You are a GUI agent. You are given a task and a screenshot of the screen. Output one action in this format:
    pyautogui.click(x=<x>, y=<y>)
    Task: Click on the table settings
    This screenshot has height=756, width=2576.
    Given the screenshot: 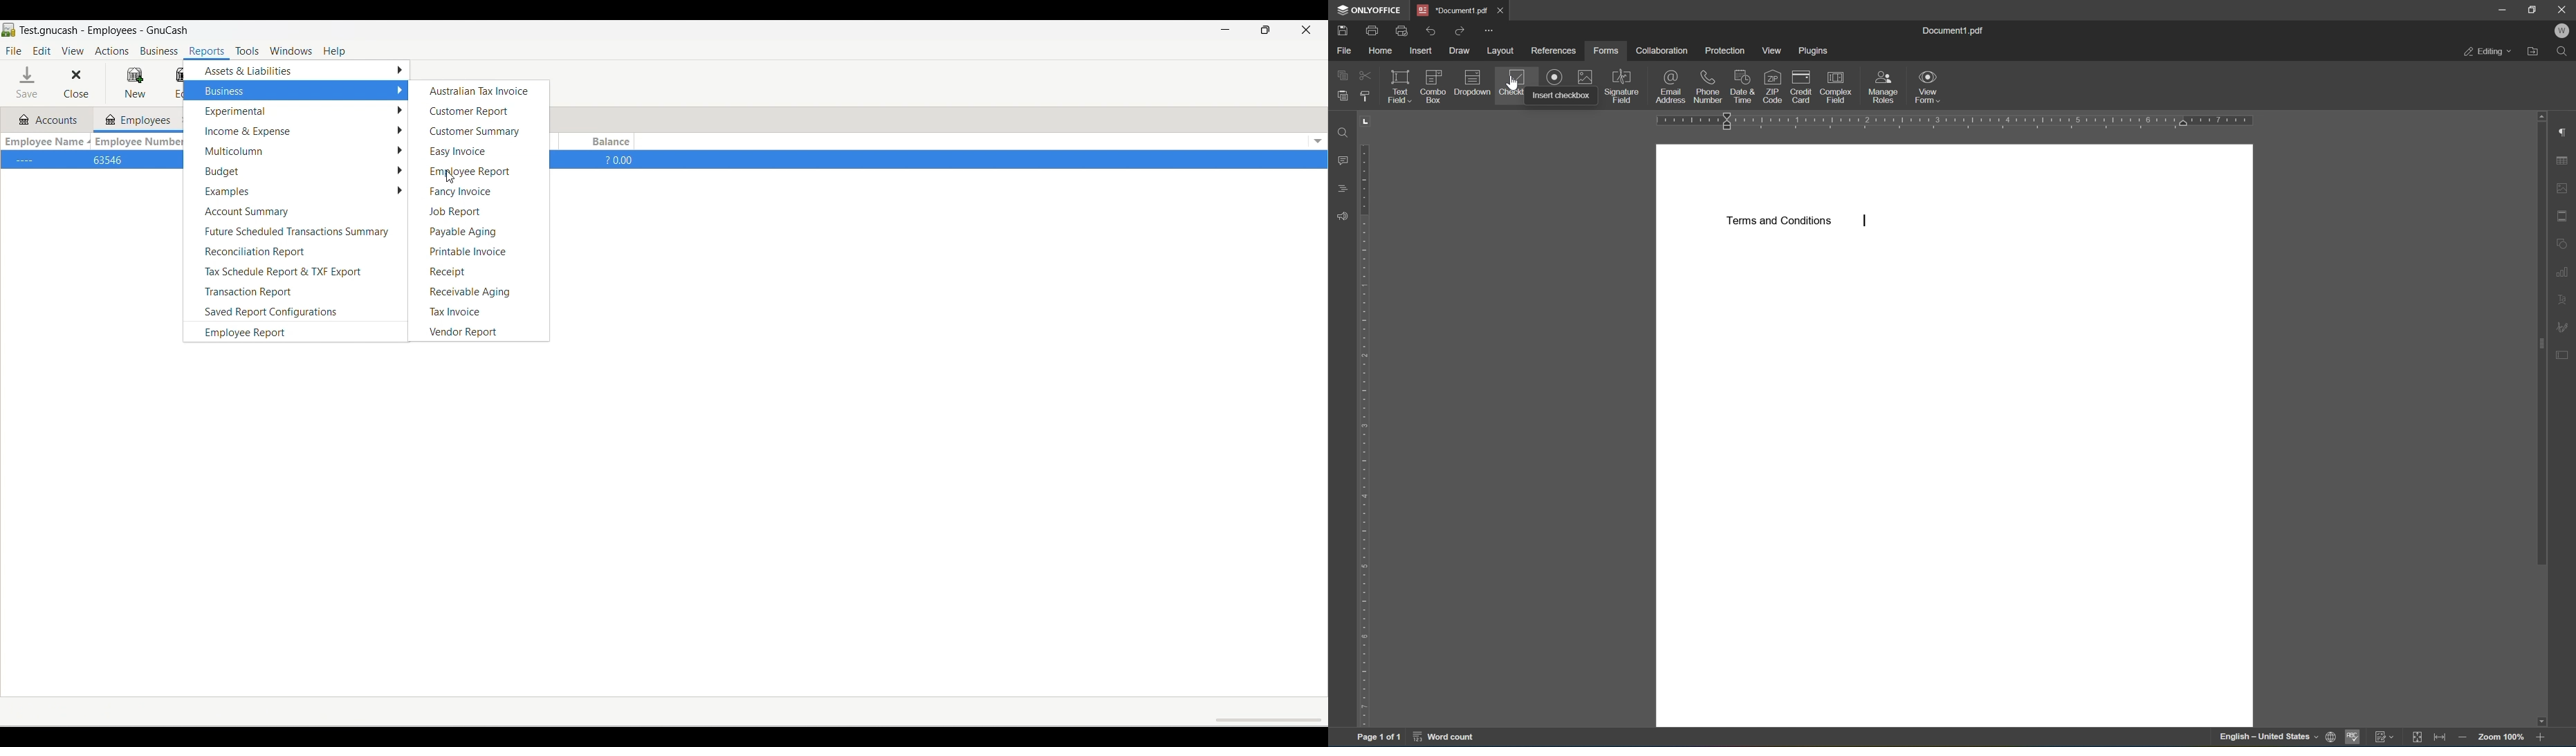 What is the action you would take?
    pyautogui.click(x=2566, y=160)
    